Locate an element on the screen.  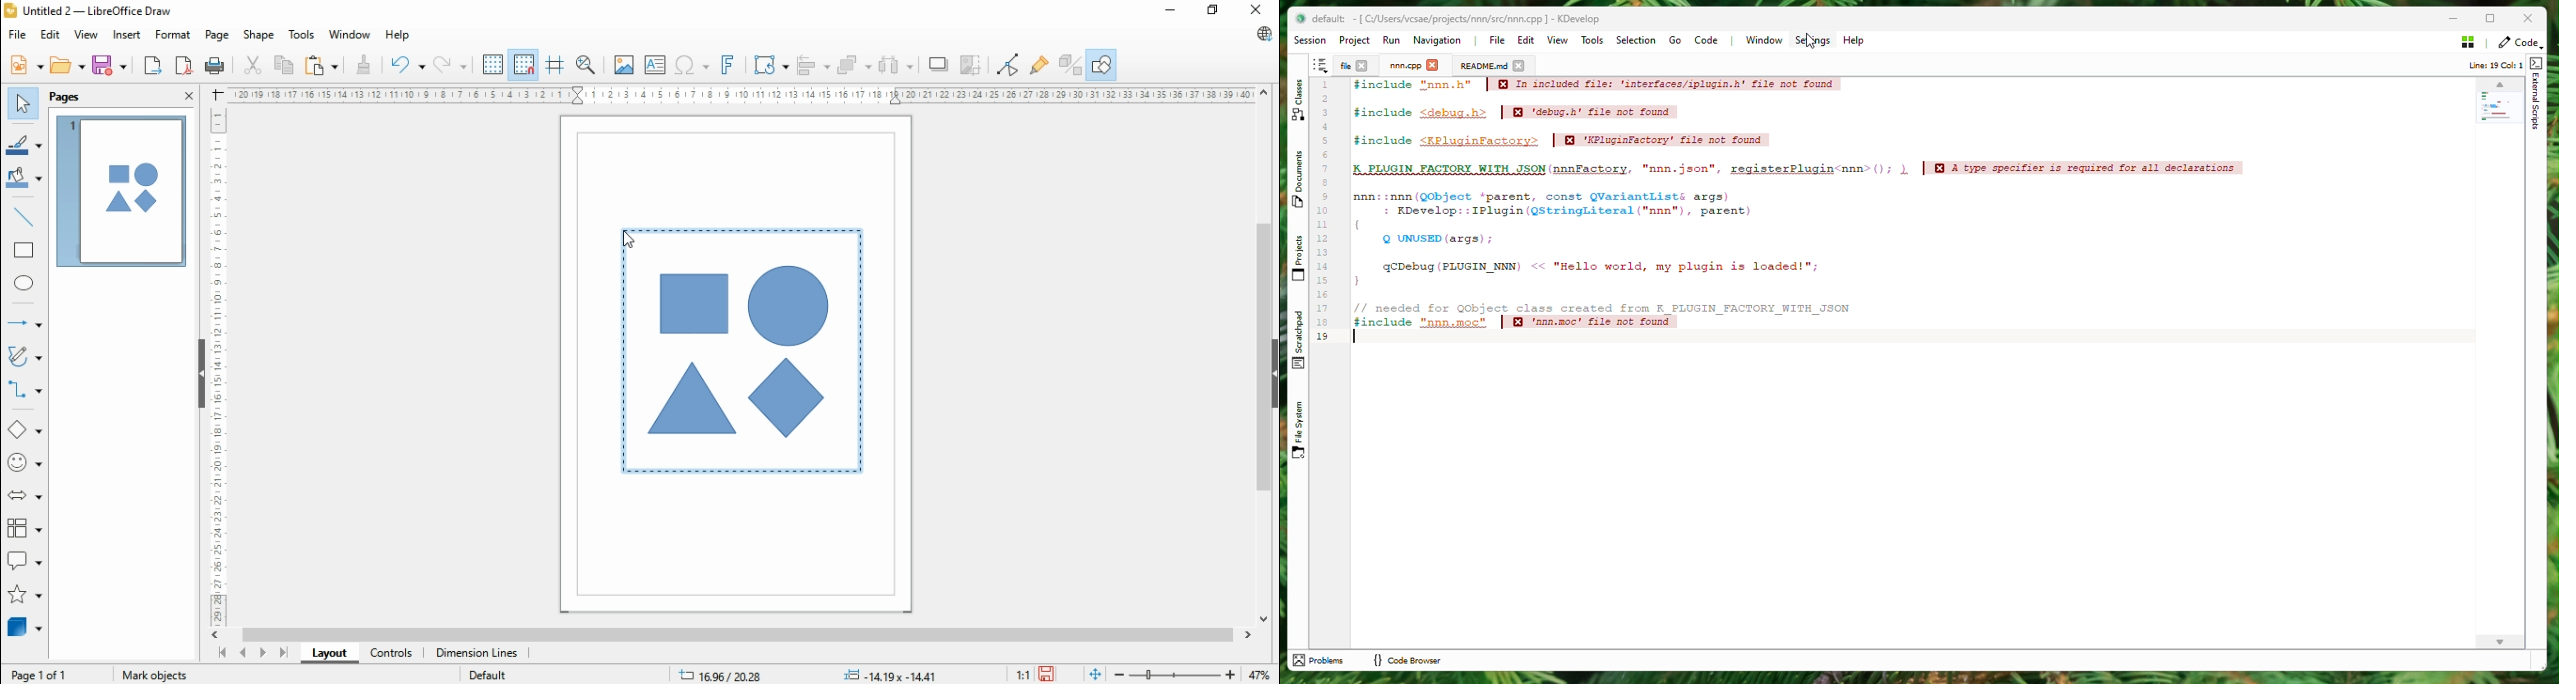
libre office update is located at coordinates (1260, 33).